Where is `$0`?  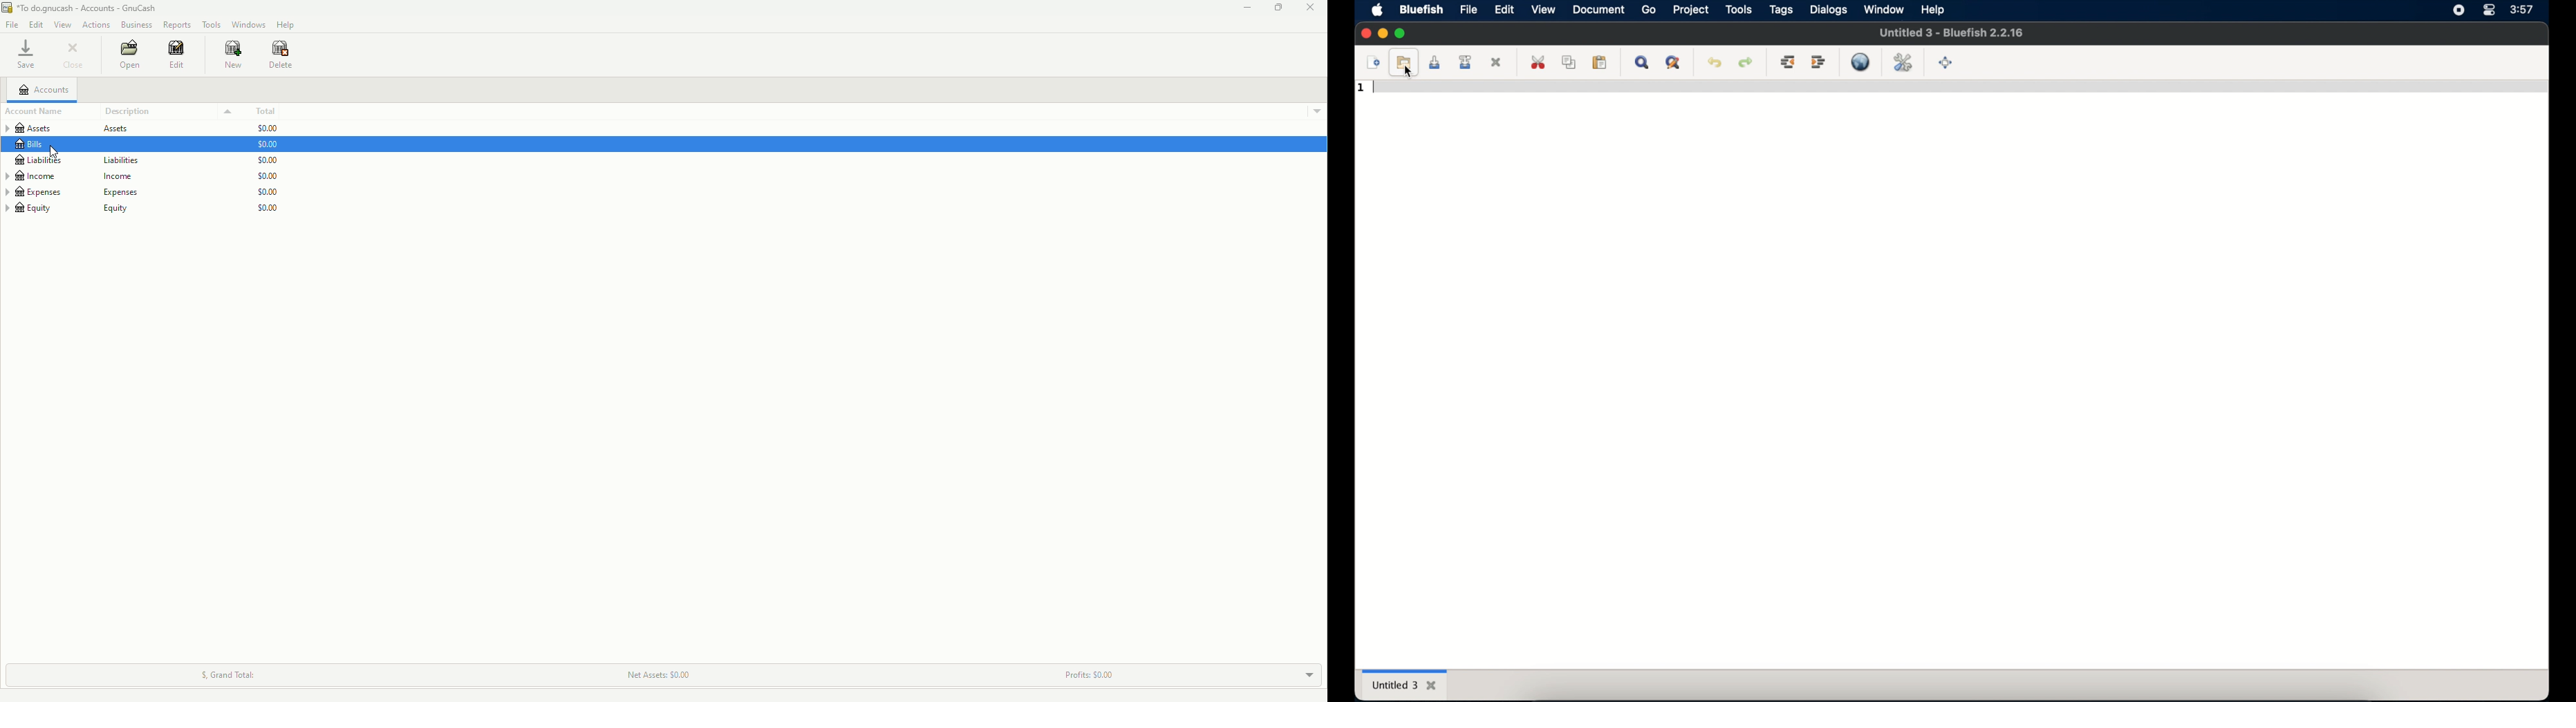
$0 is located at coordinates (274, 174).